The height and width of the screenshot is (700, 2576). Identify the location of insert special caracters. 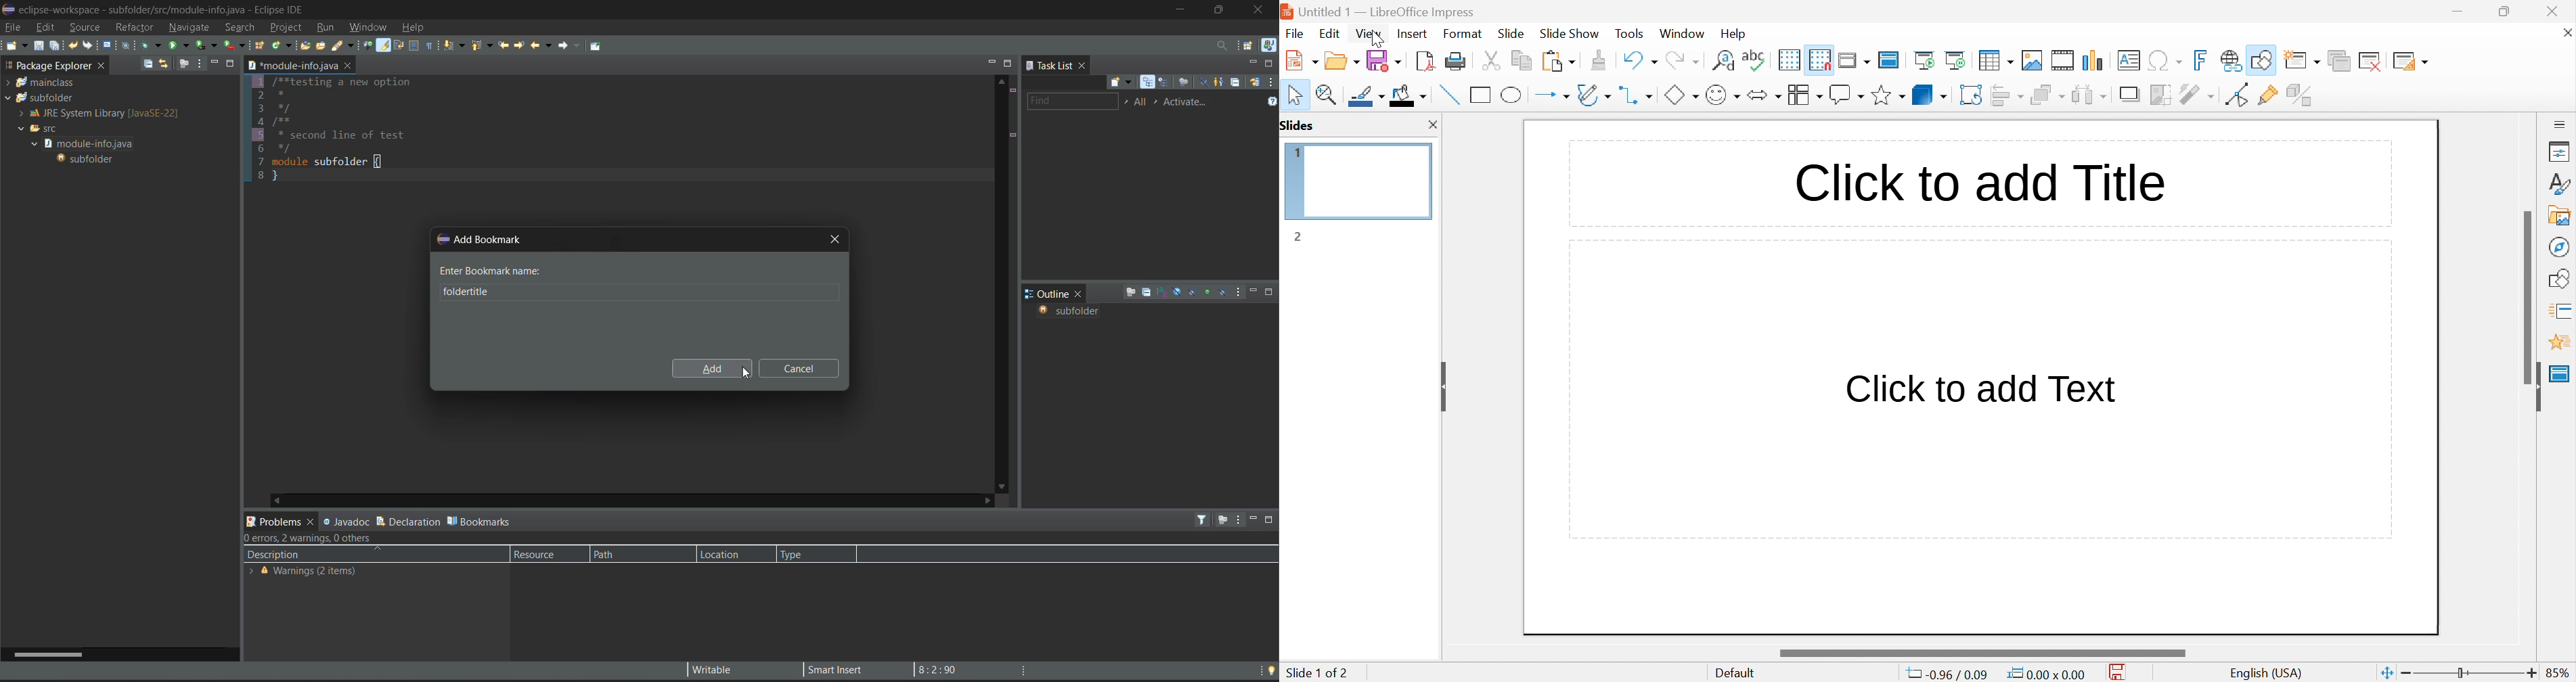
(2165, 61).